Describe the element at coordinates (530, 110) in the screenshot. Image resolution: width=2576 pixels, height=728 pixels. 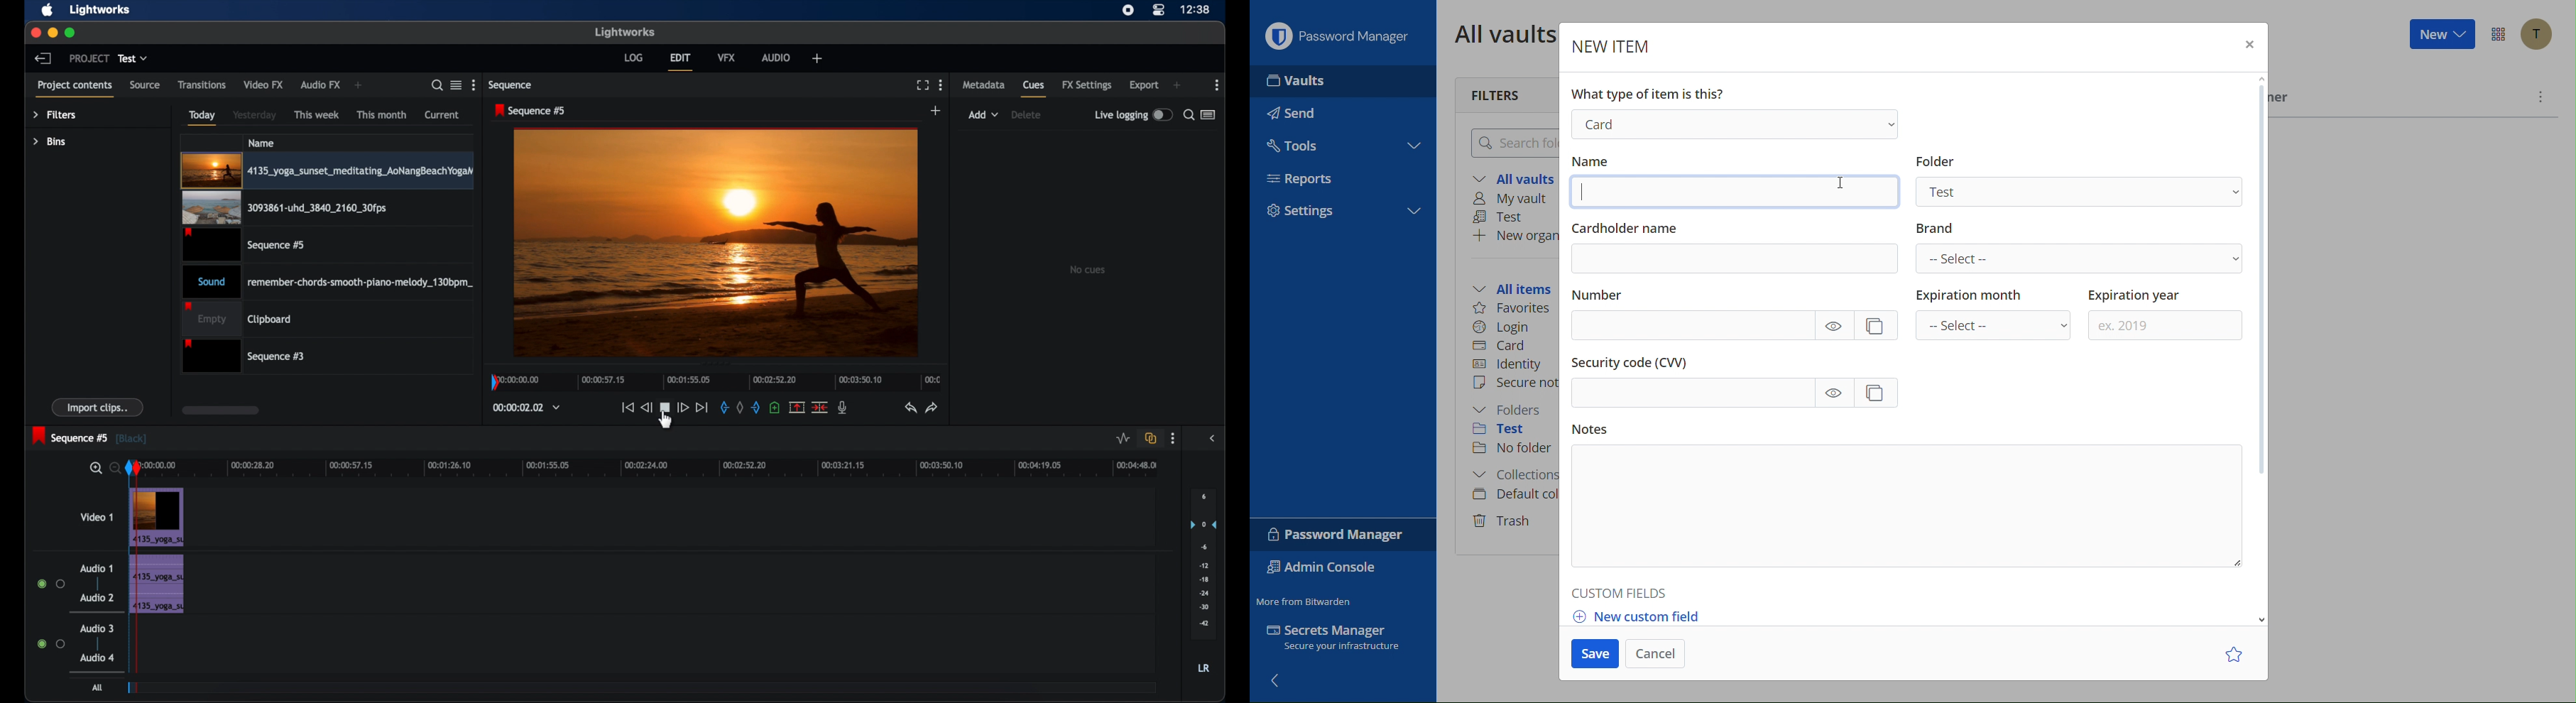
I see `sequence` at that location.